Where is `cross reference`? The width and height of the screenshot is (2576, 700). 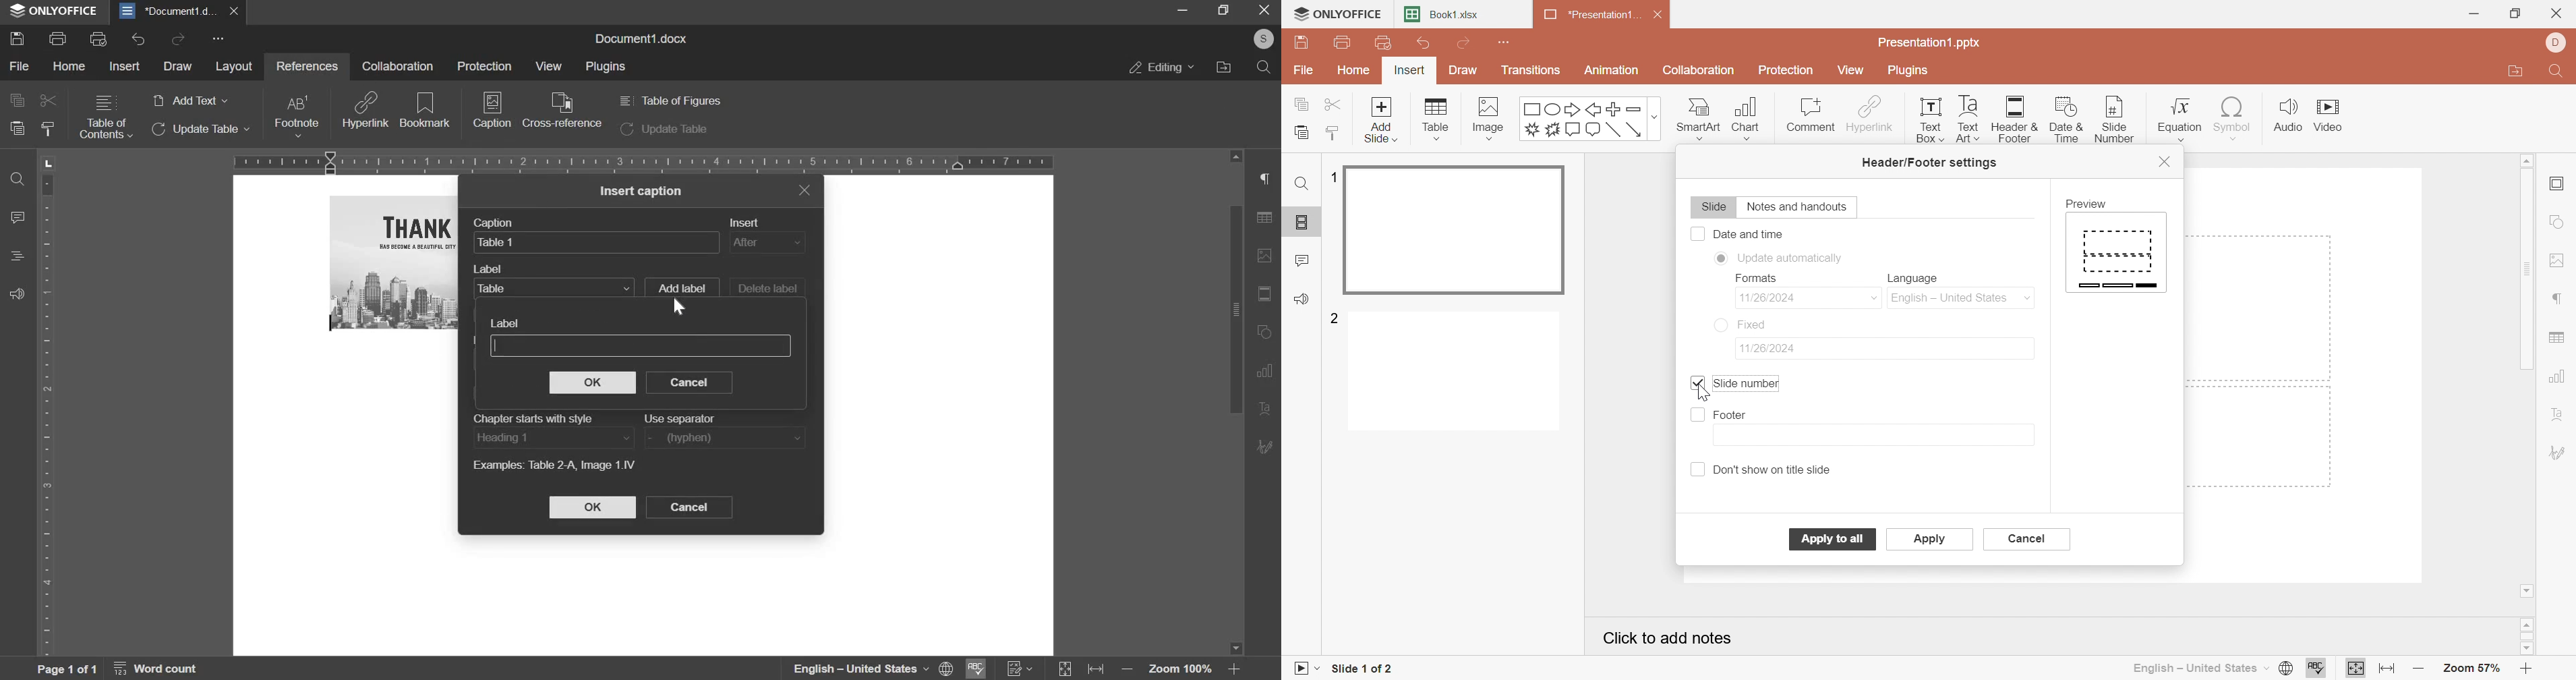 cross reference is located at coordinates (562, 110).